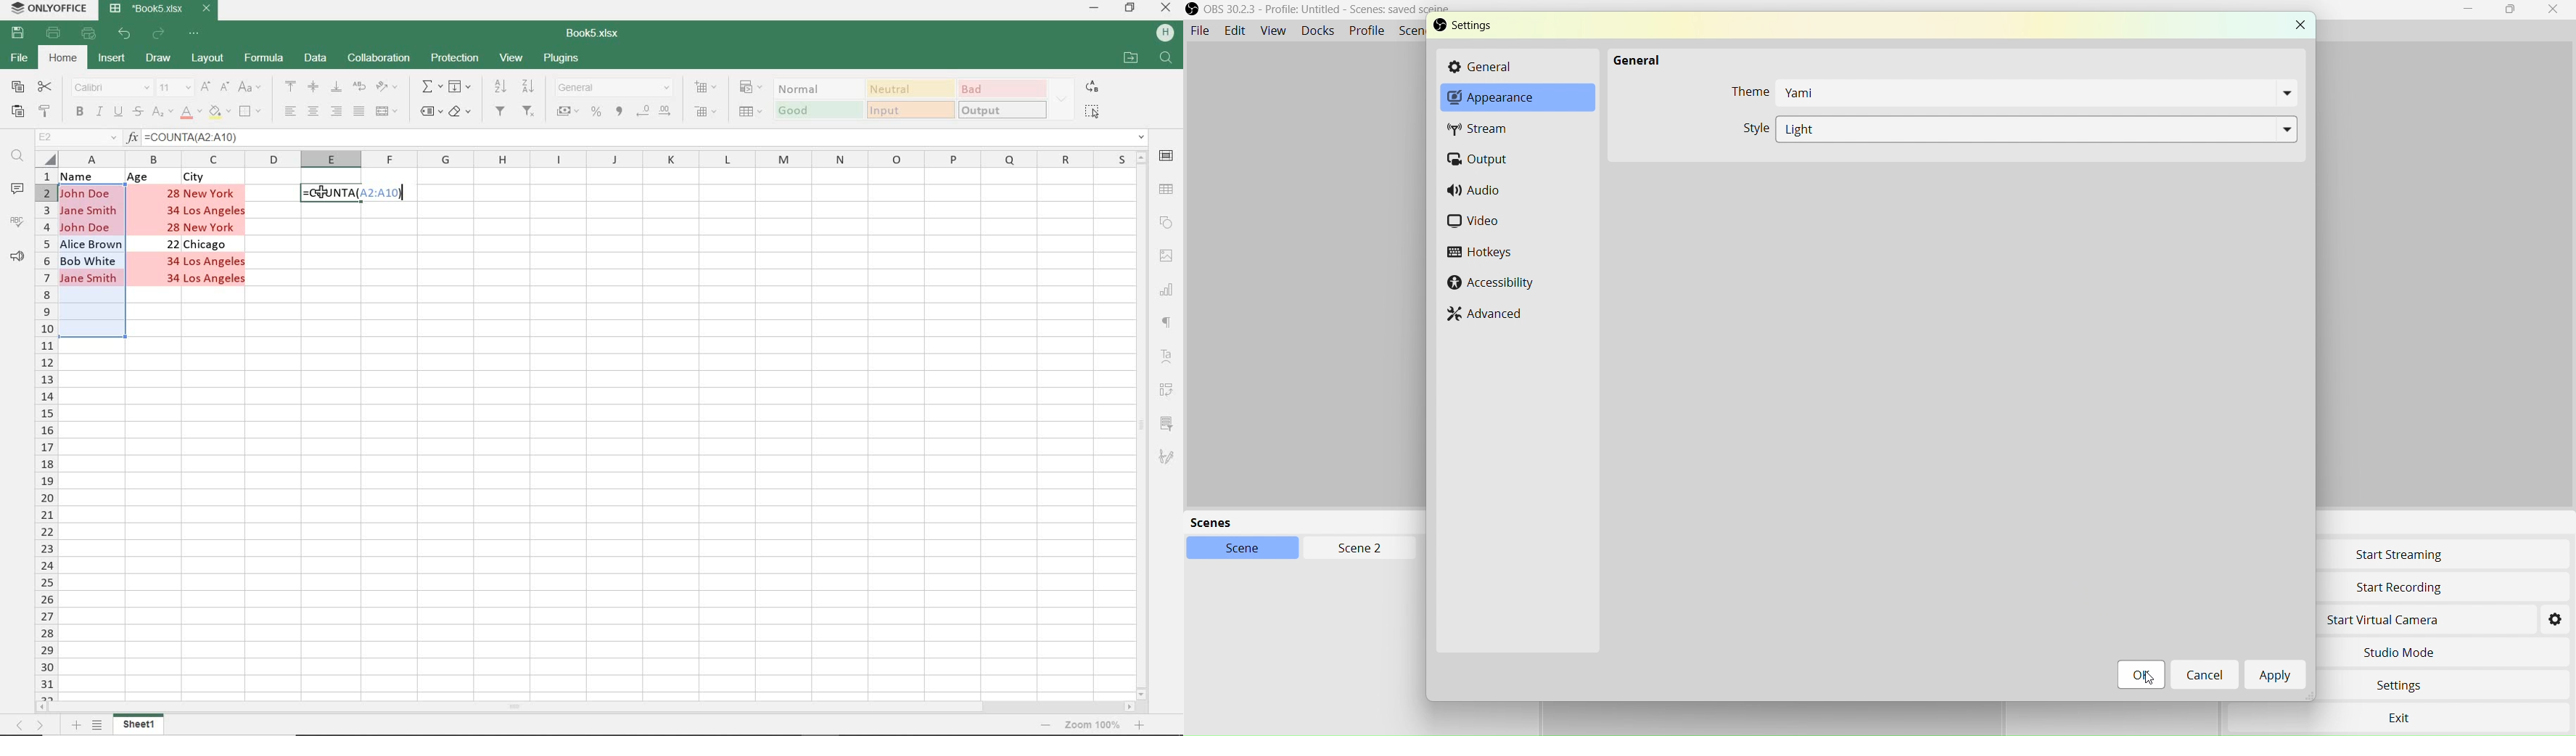 Image resolution: width=2576 pixels, height=756 pixels. What do you see at coordinates (1094, 7) in the screenshot?
I see `MINIMIZE` at bounding box center [1094, 7].